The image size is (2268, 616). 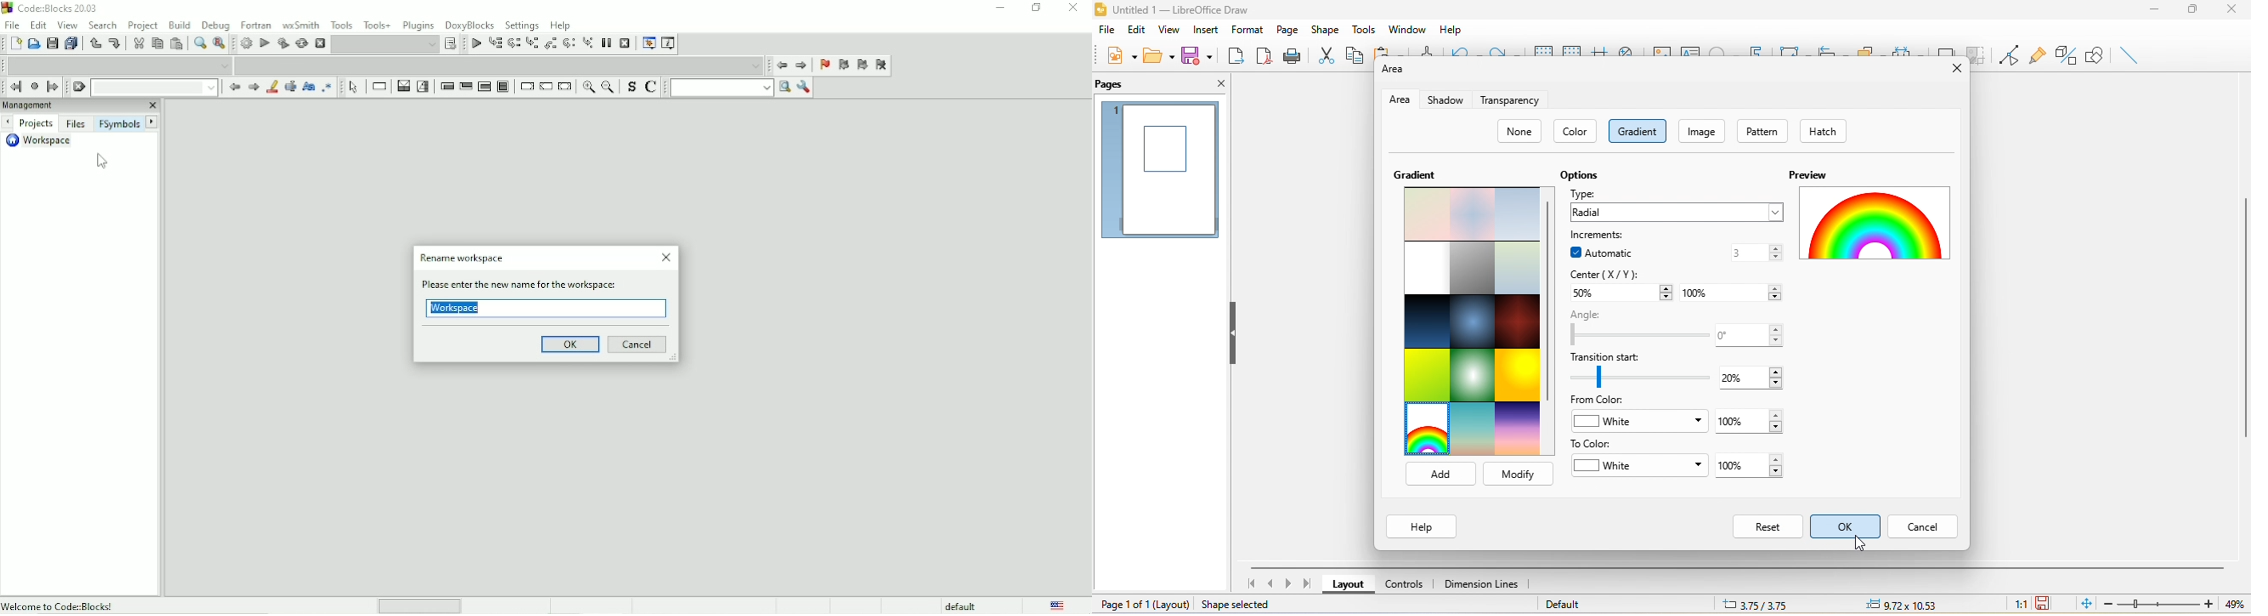 What do you see at coordinates (2193, 11) in the screenshot?
I see `maximize` at bounding box center [2193, 11].